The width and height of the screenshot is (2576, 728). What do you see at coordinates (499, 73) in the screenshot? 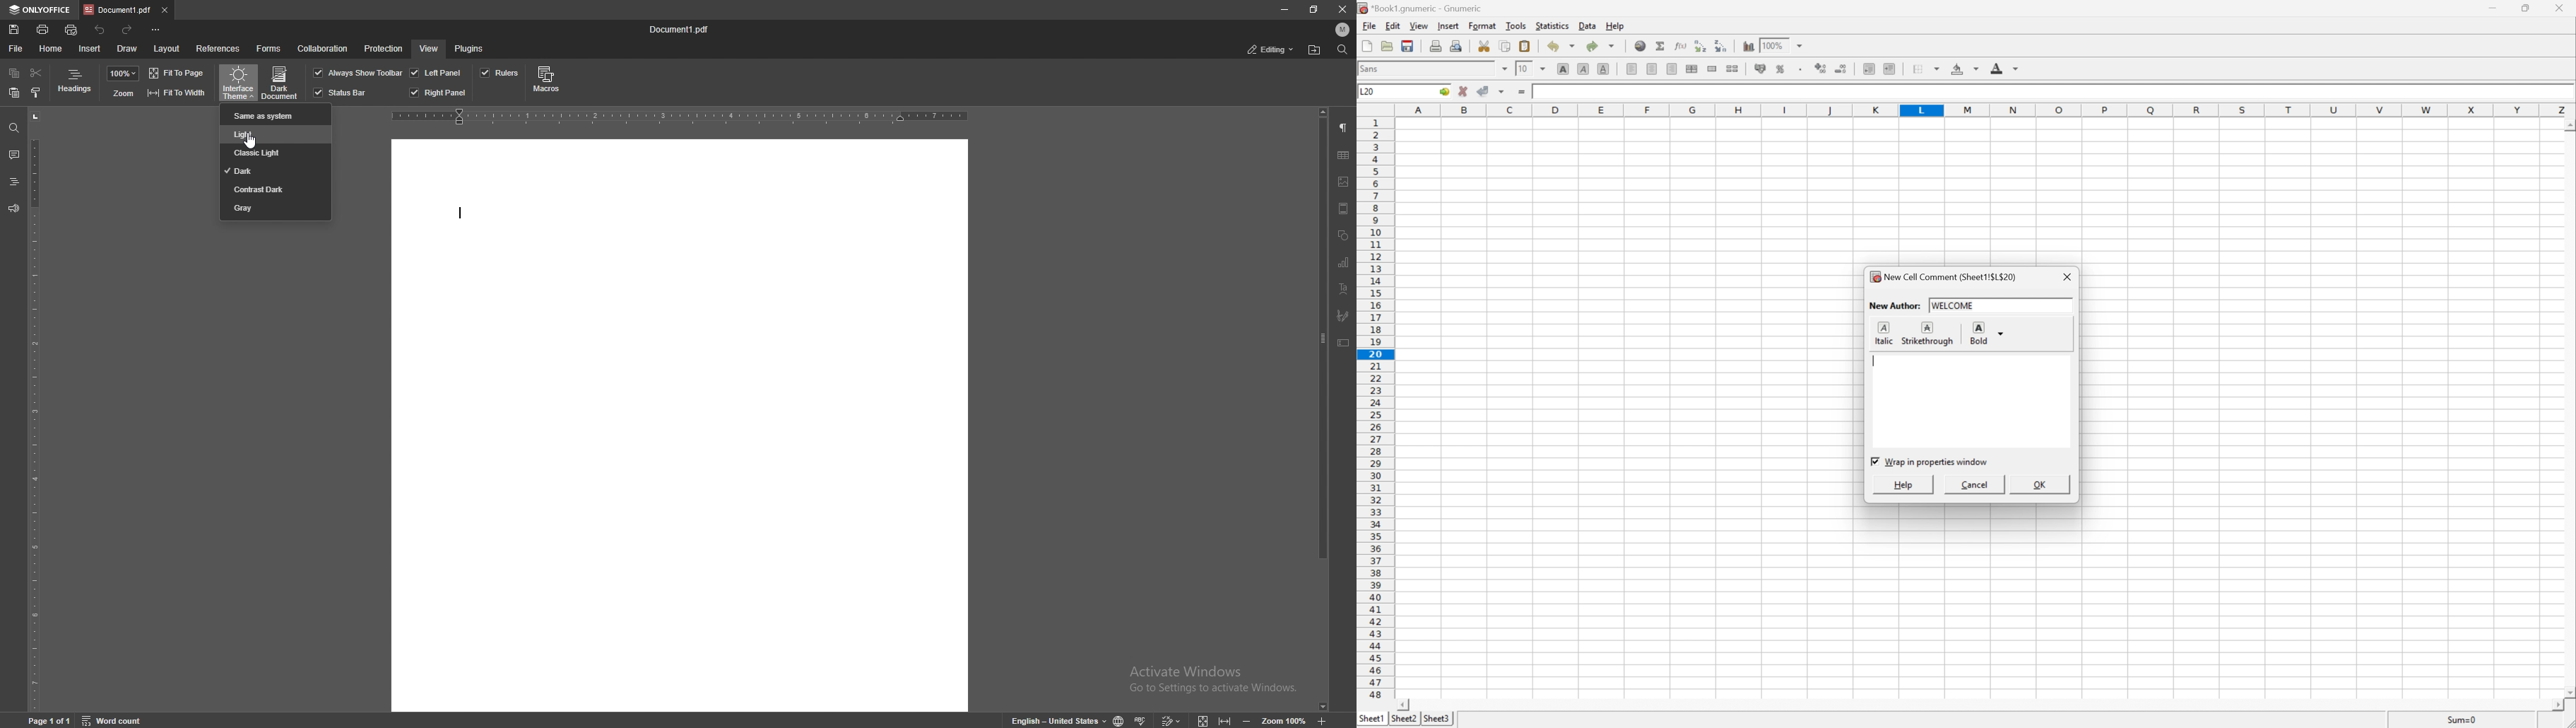
I see `rulers` at bounding box center [499, 73].